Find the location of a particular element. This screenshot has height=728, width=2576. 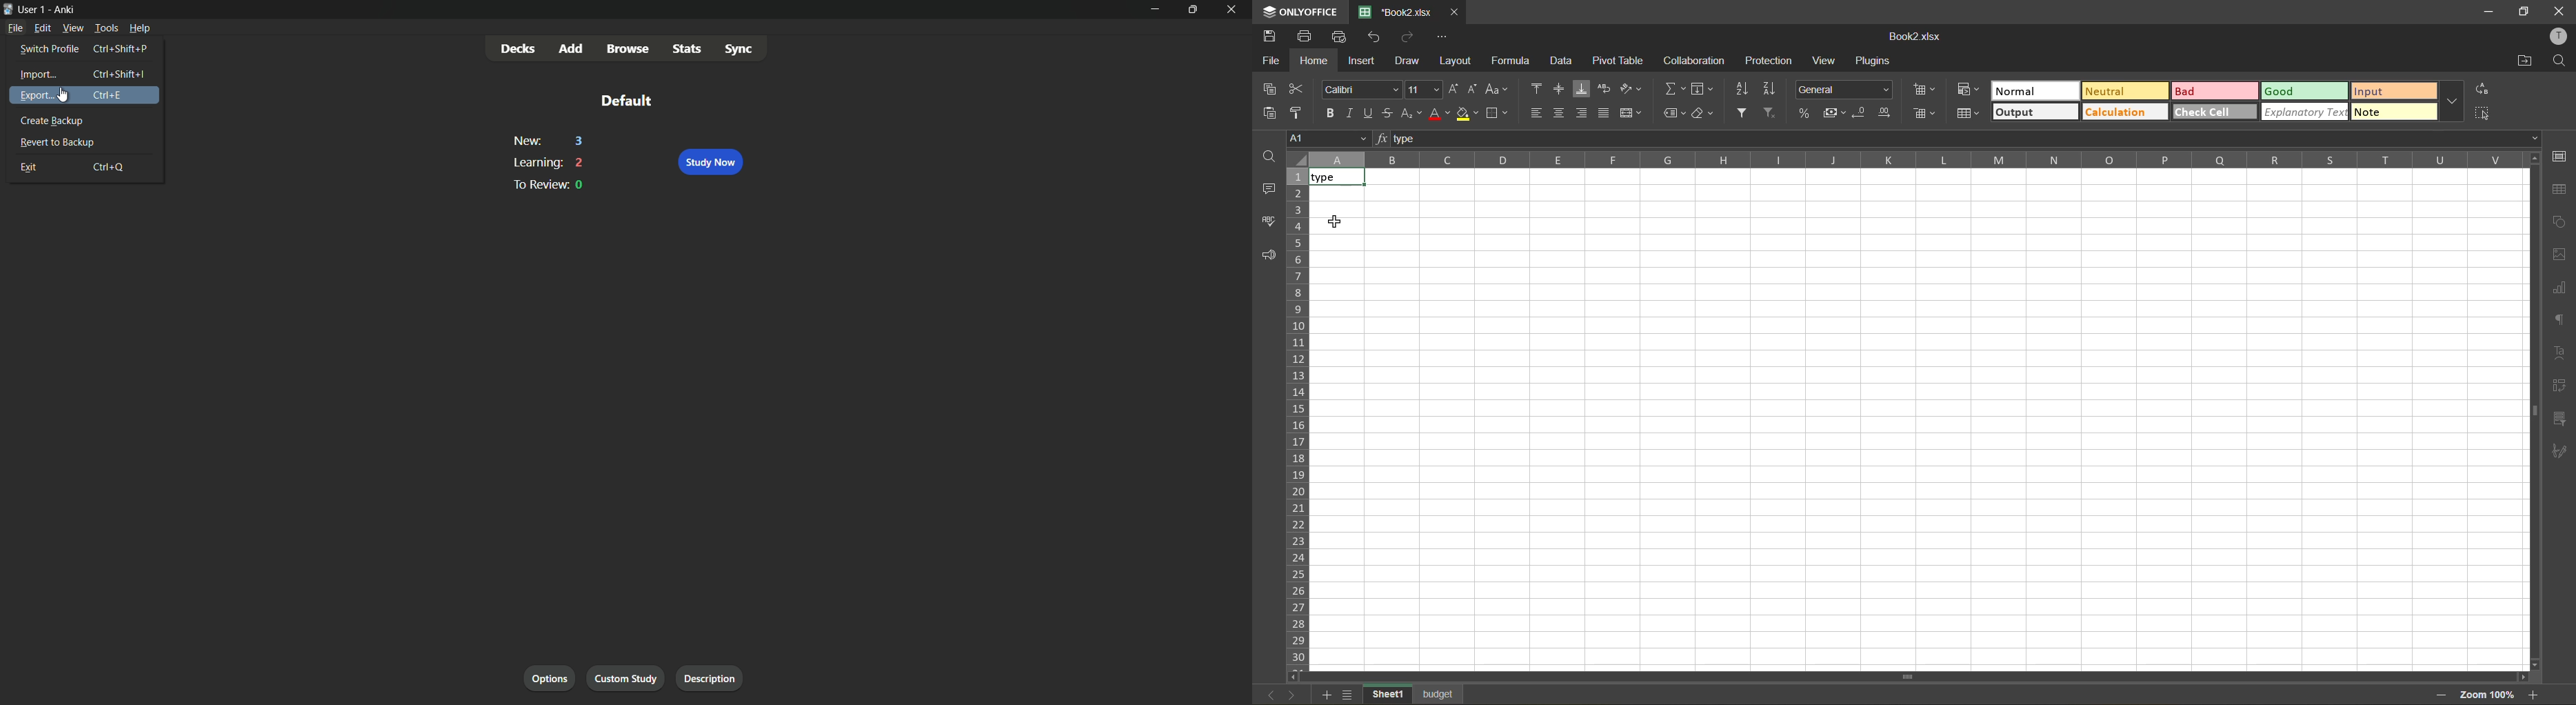

view menu is located at coordinates (73, 28).